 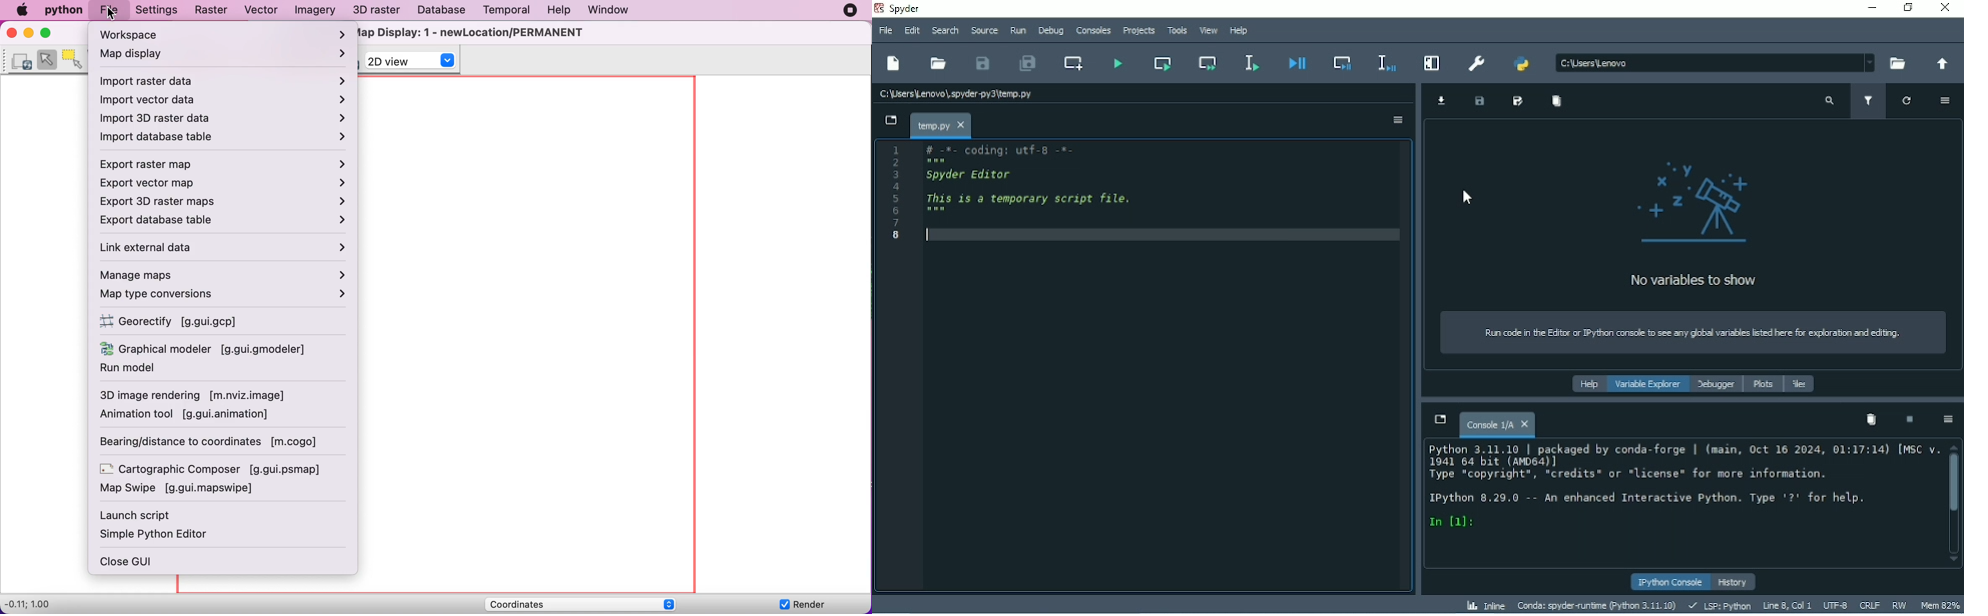 What do you see at coordinates (1519, 102) in the screenshot?
I see `Save data as` at bounding box center [1519, 102].